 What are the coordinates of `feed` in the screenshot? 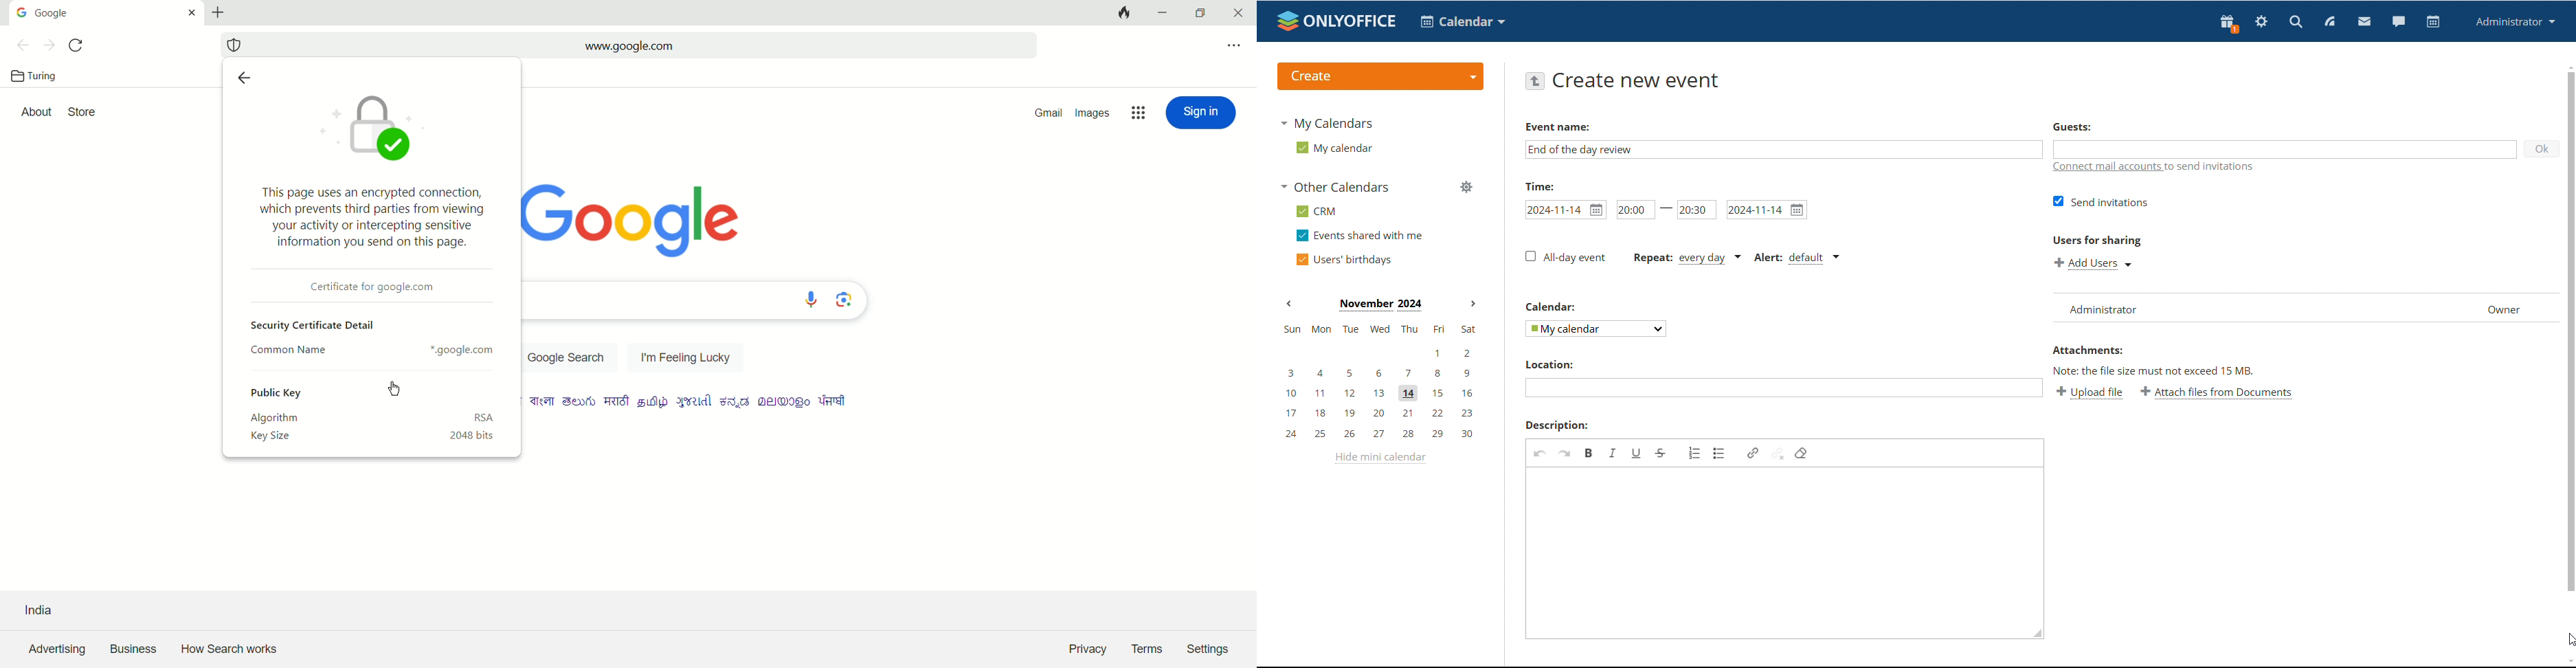 It's located at (2329, 21).